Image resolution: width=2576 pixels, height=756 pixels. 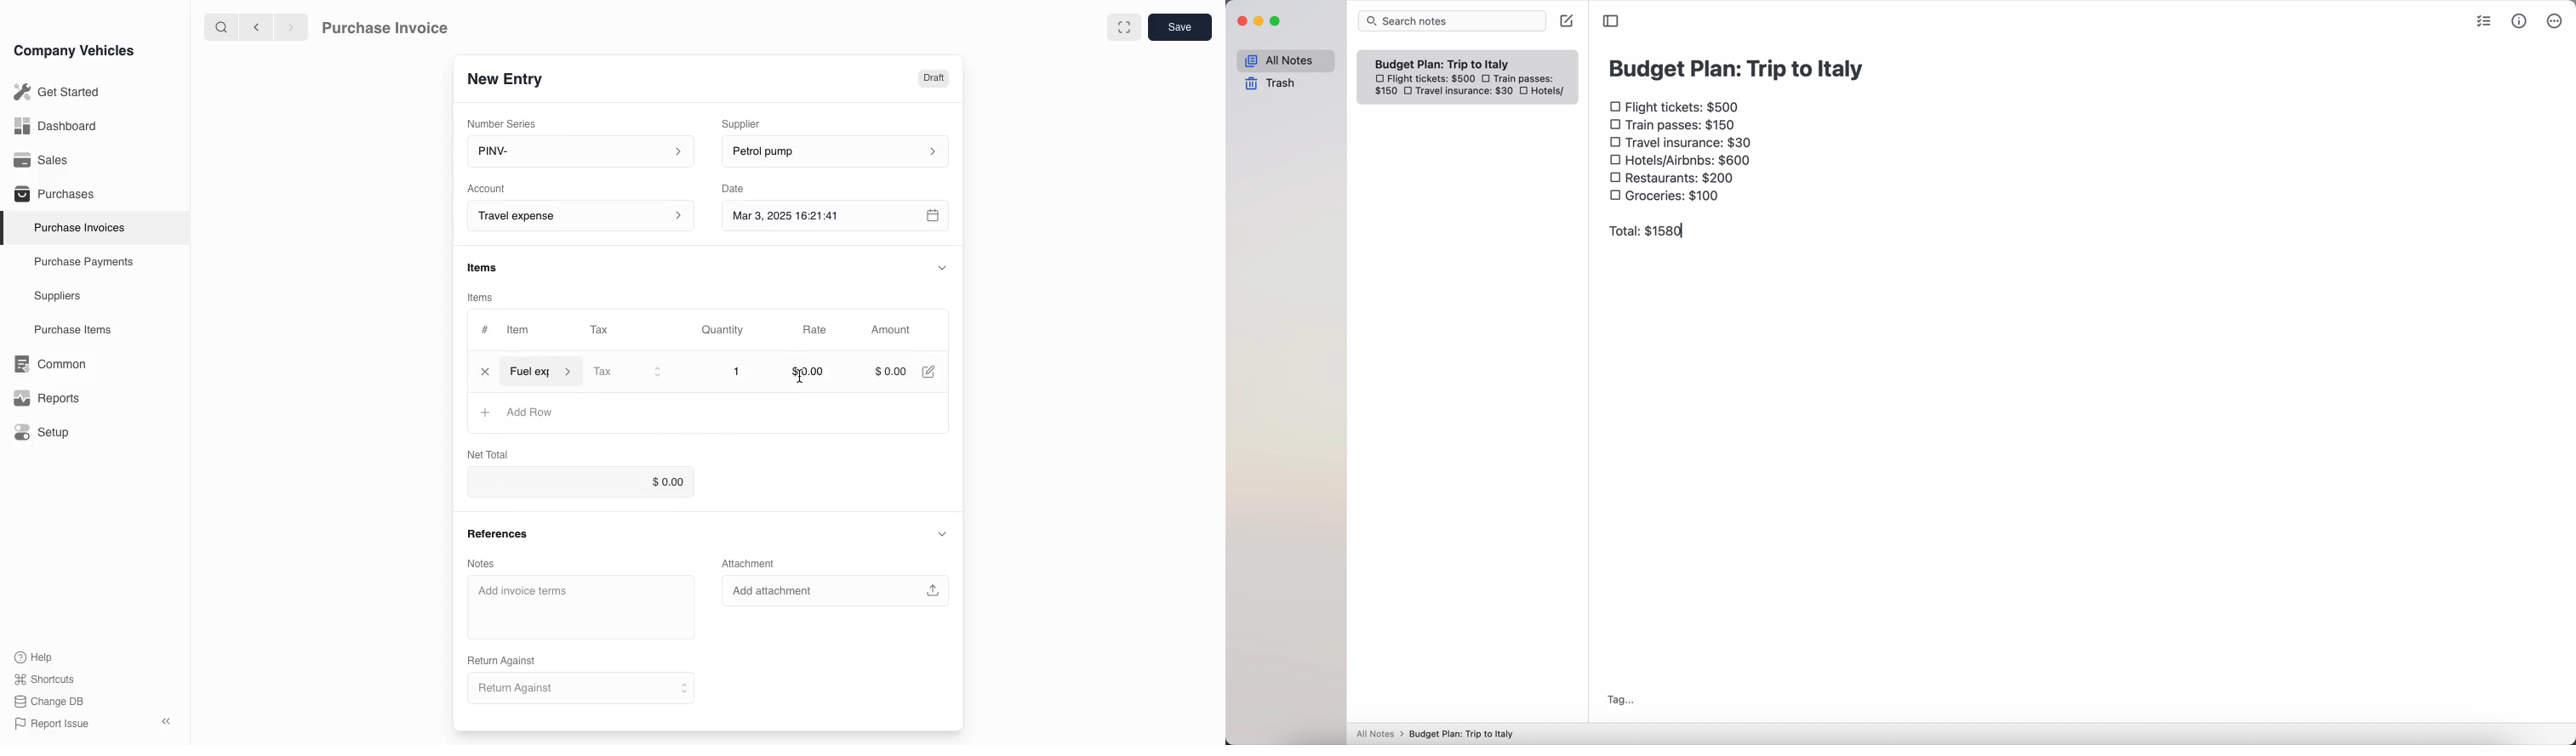 I want to click on checkbox, so click(x=1409, y=92).